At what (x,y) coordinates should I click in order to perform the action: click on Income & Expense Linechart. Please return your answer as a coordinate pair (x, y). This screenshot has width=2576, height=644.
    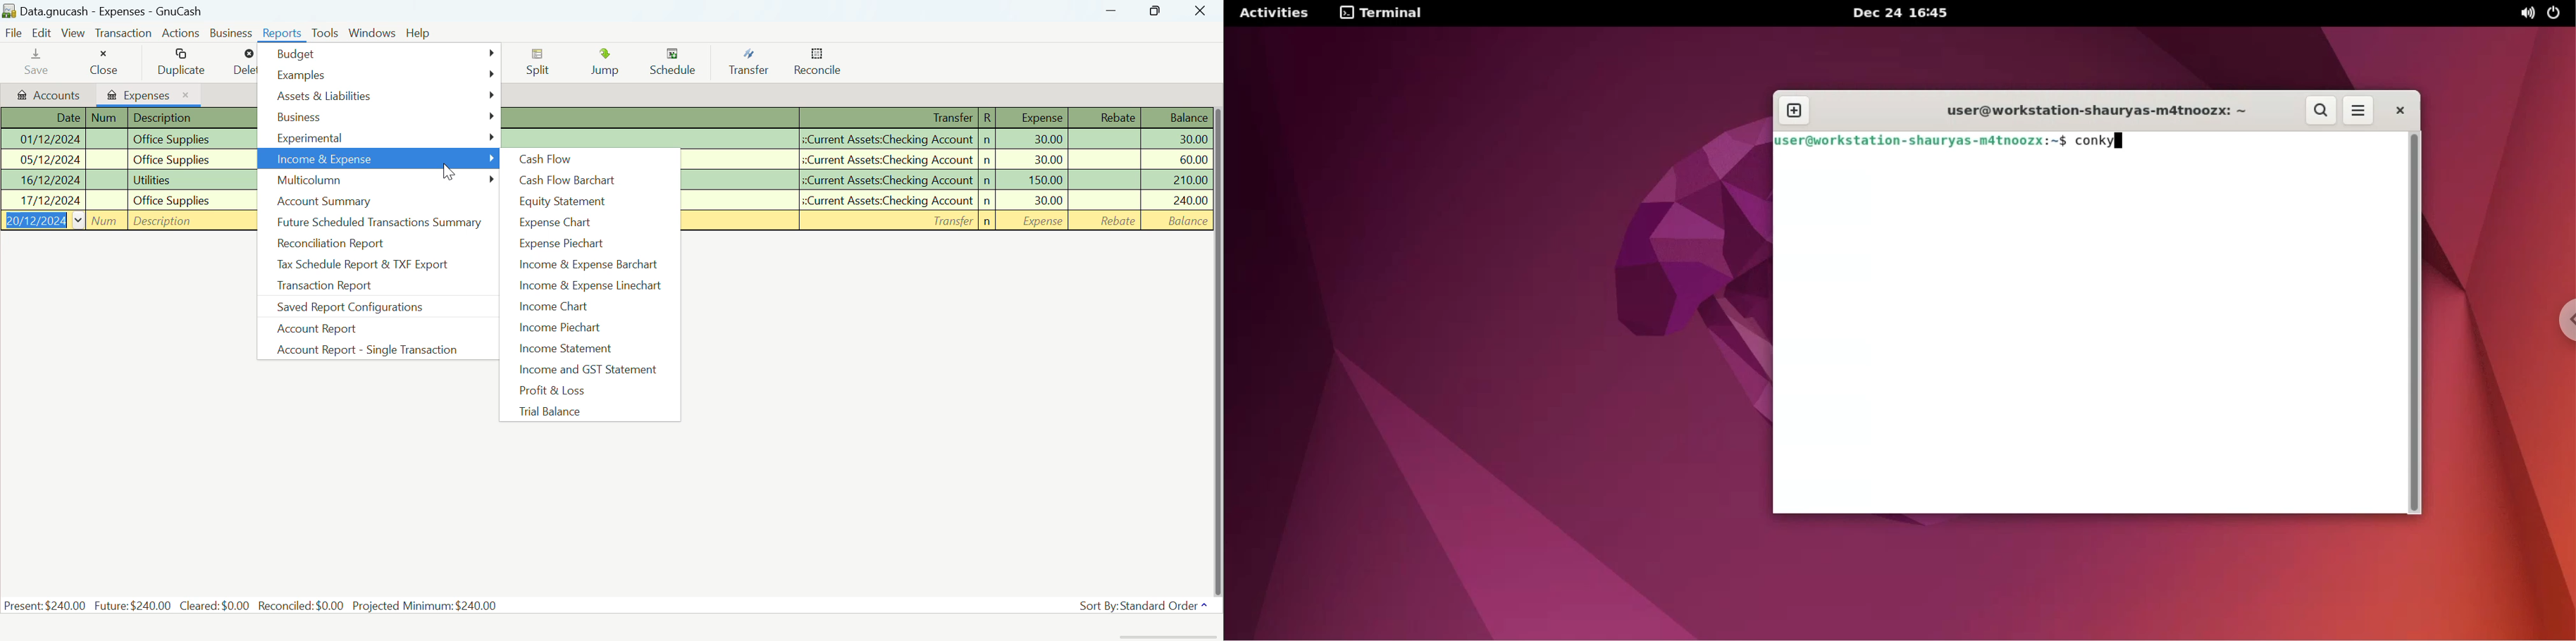
    Looking at the image, I should click on (589, 287).